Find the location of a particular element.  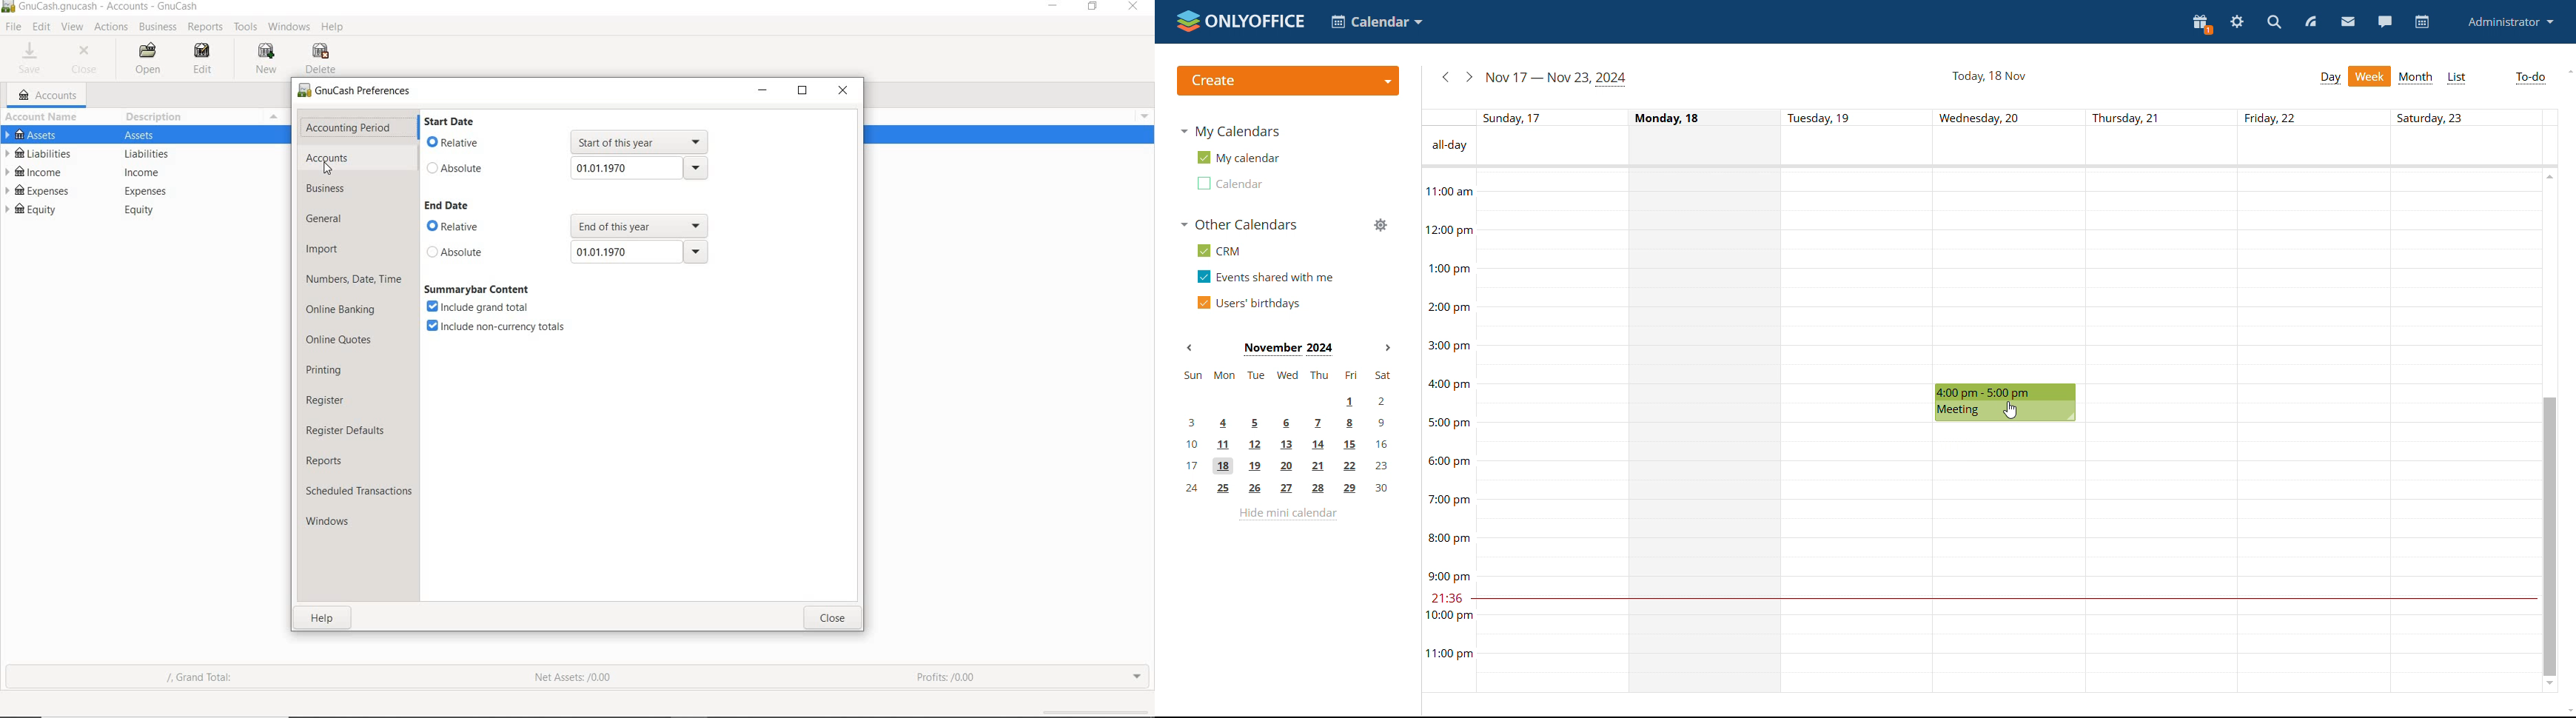

absolute is located at coordinates (459, 168).